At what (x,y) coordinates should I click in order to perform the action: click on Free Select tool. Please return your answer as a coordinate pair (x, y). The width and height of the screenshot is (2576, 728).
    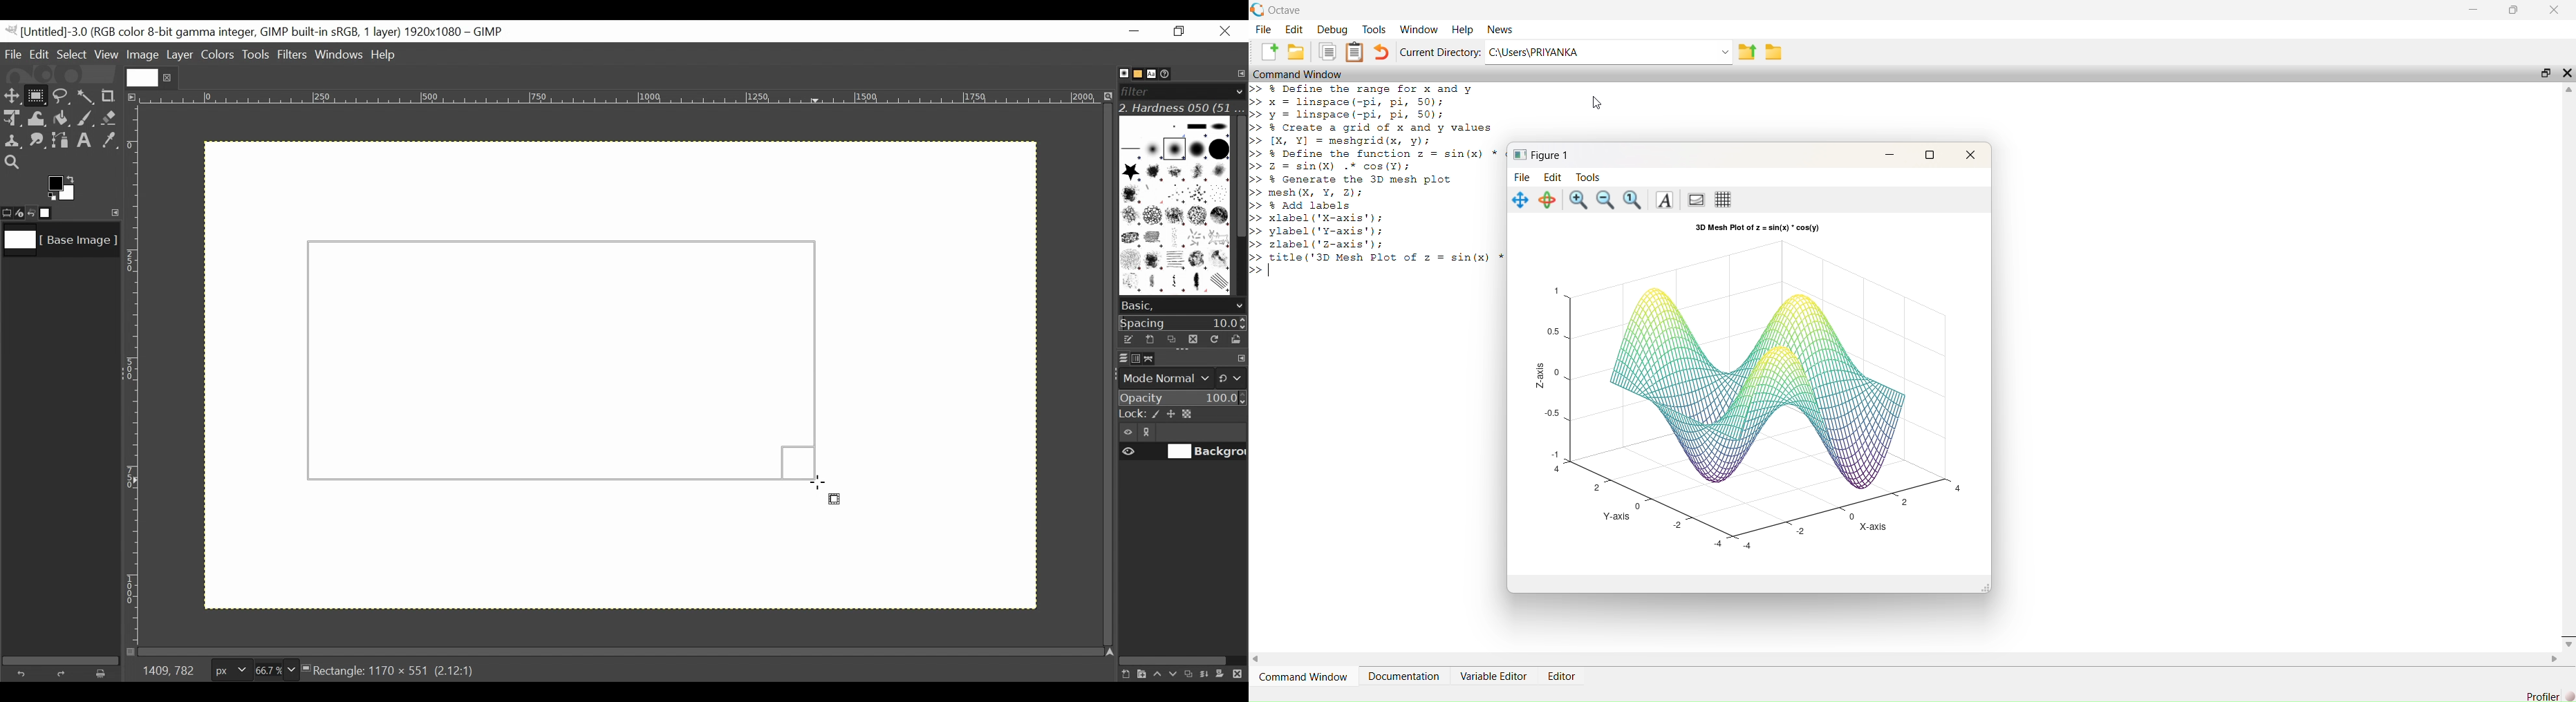
    Looking at the image, I should click on (60, 94).